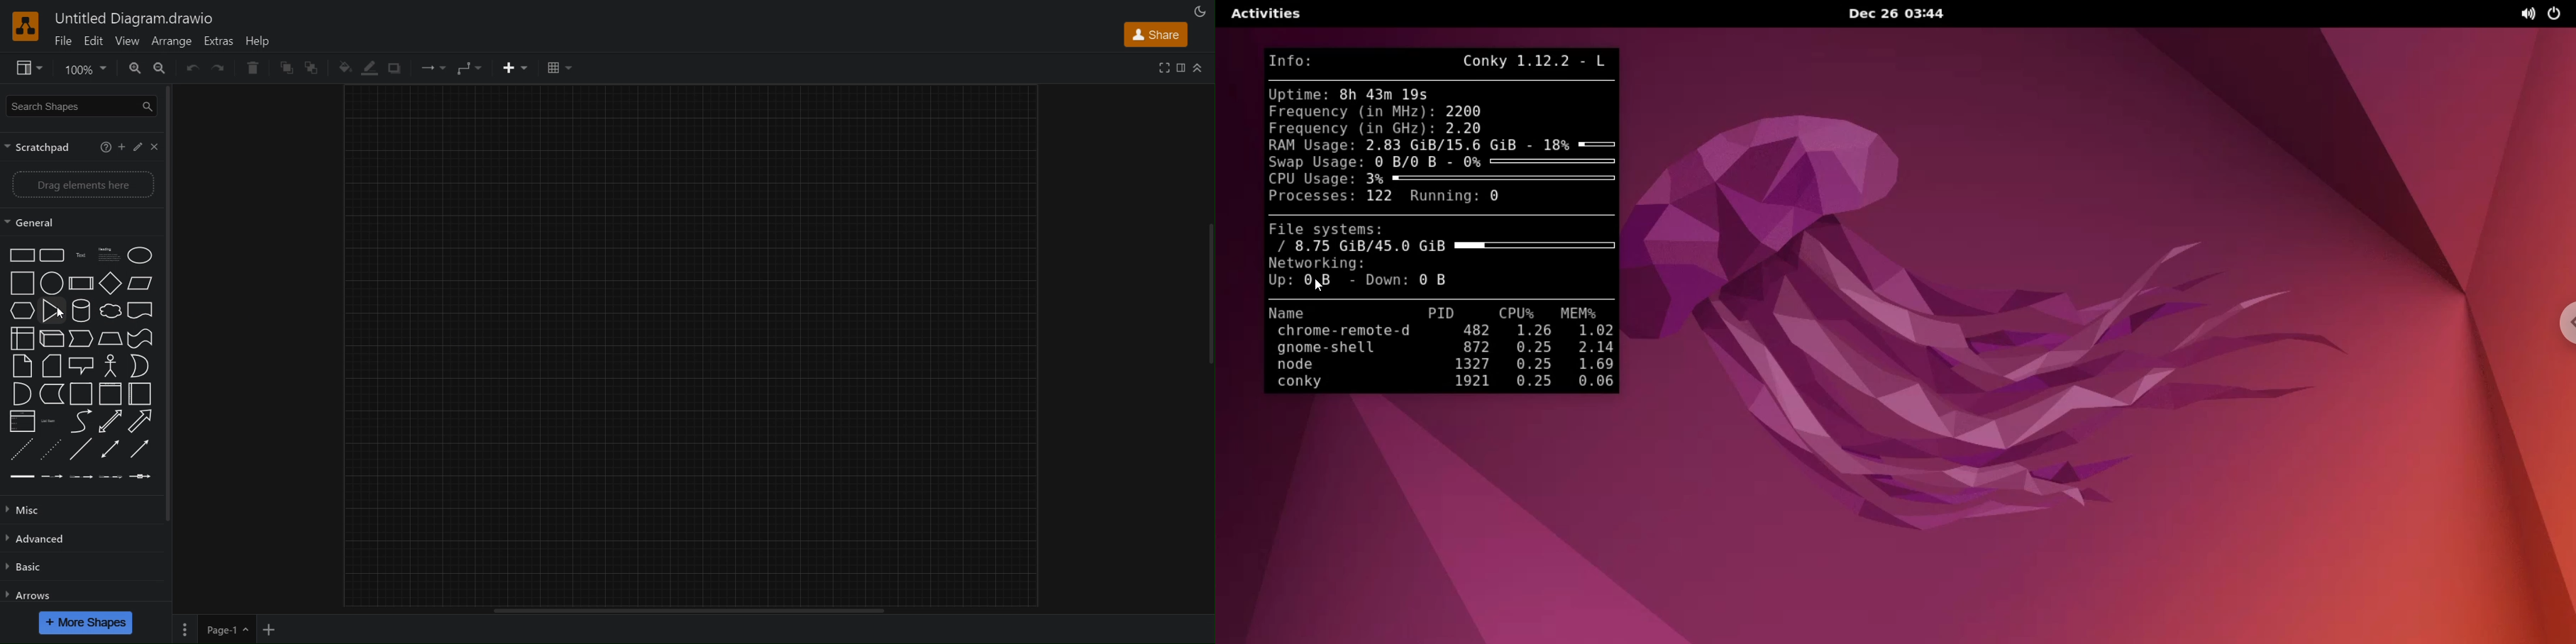 The image size is (2576, 644). Describe the element at coordinates (286, 68) in the screenshot. I see `Send to Front` at that location.